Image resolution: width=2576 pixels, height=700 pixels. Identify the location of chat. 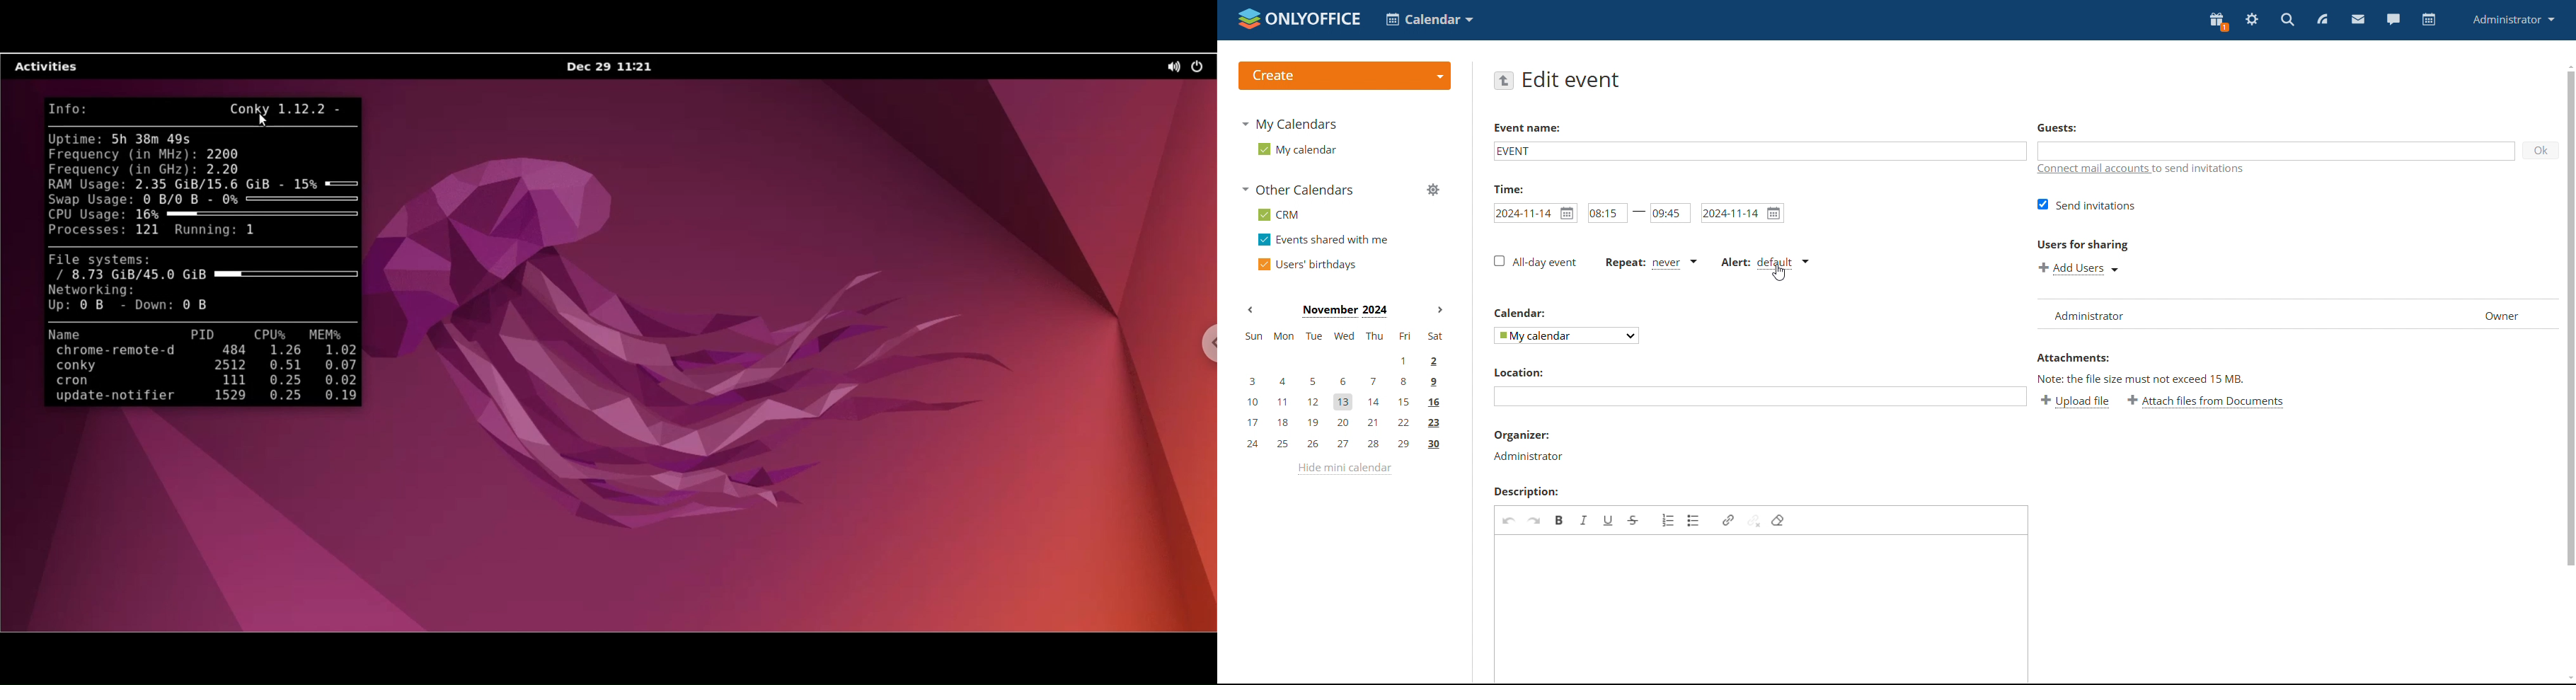
(2393, 18).